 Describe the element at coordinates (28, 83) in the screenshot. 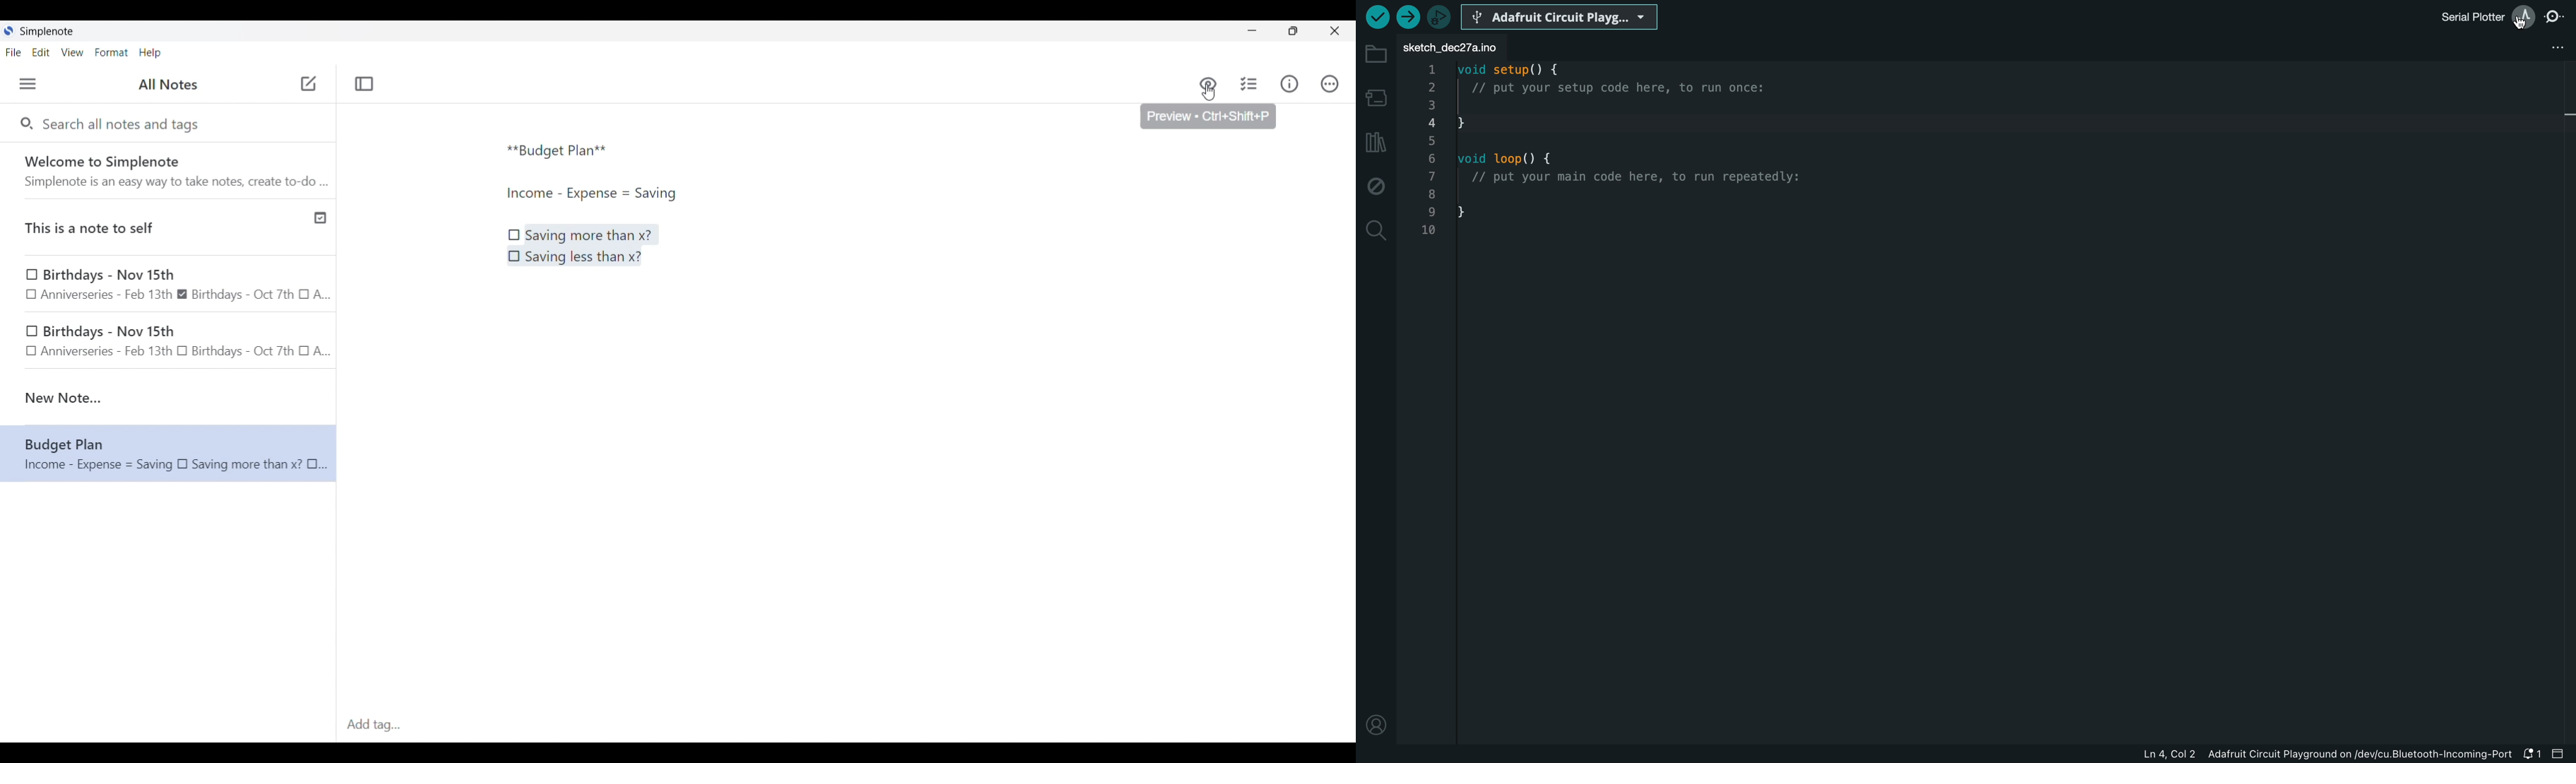

I see `Menu` at that location.